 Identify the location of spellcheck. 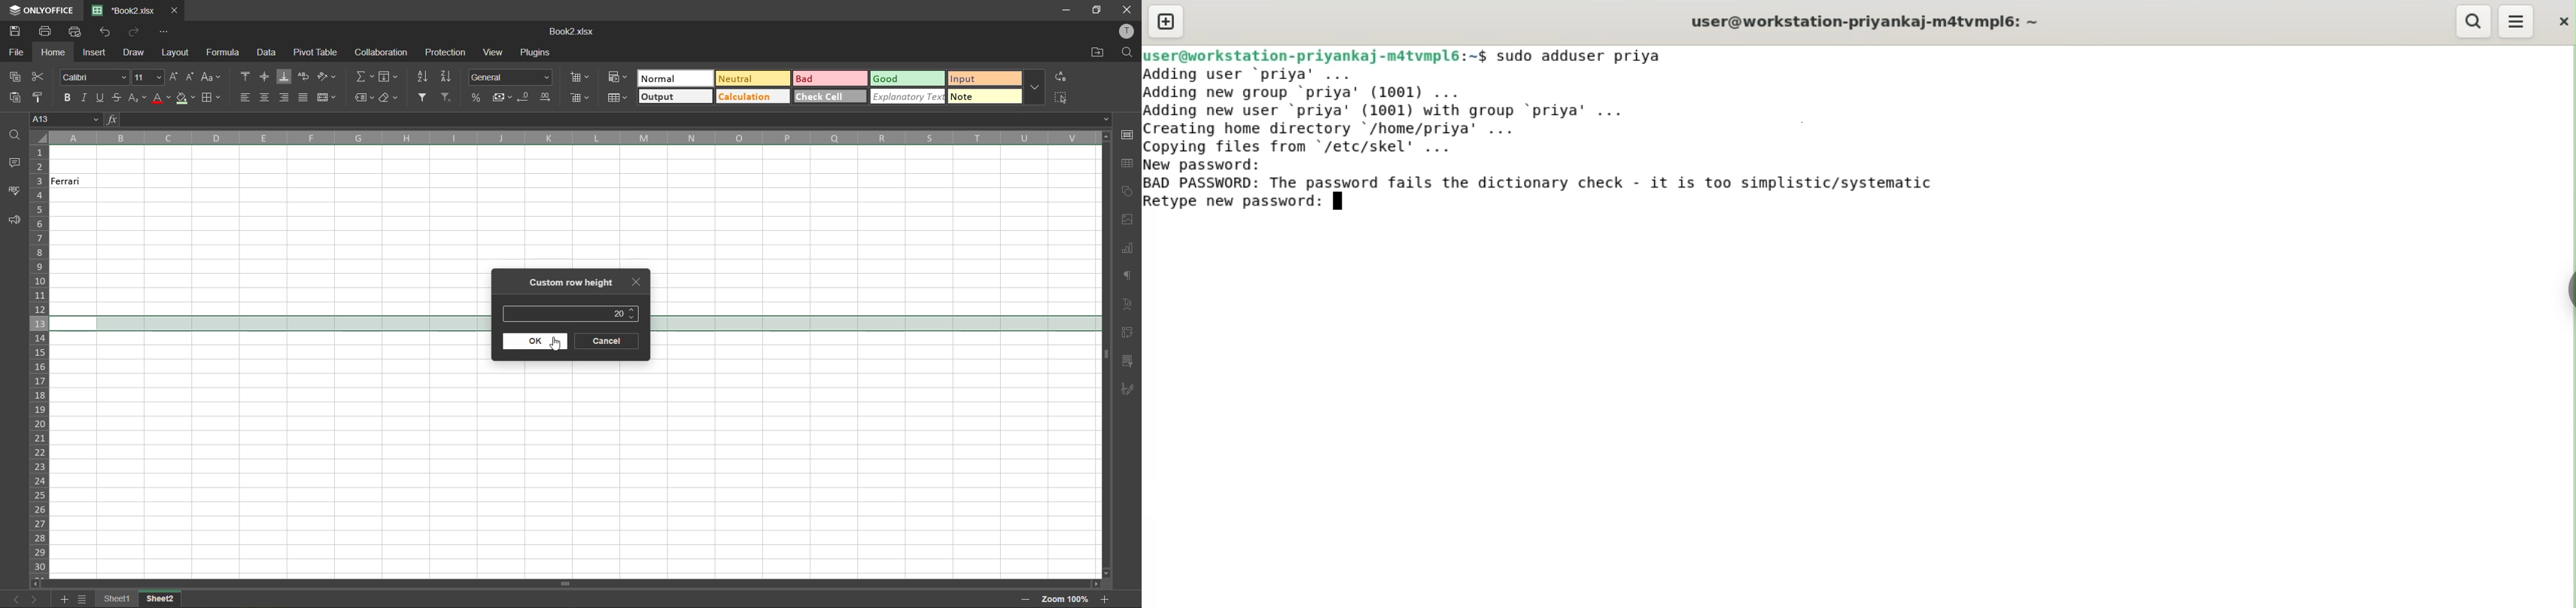
(14, 192).